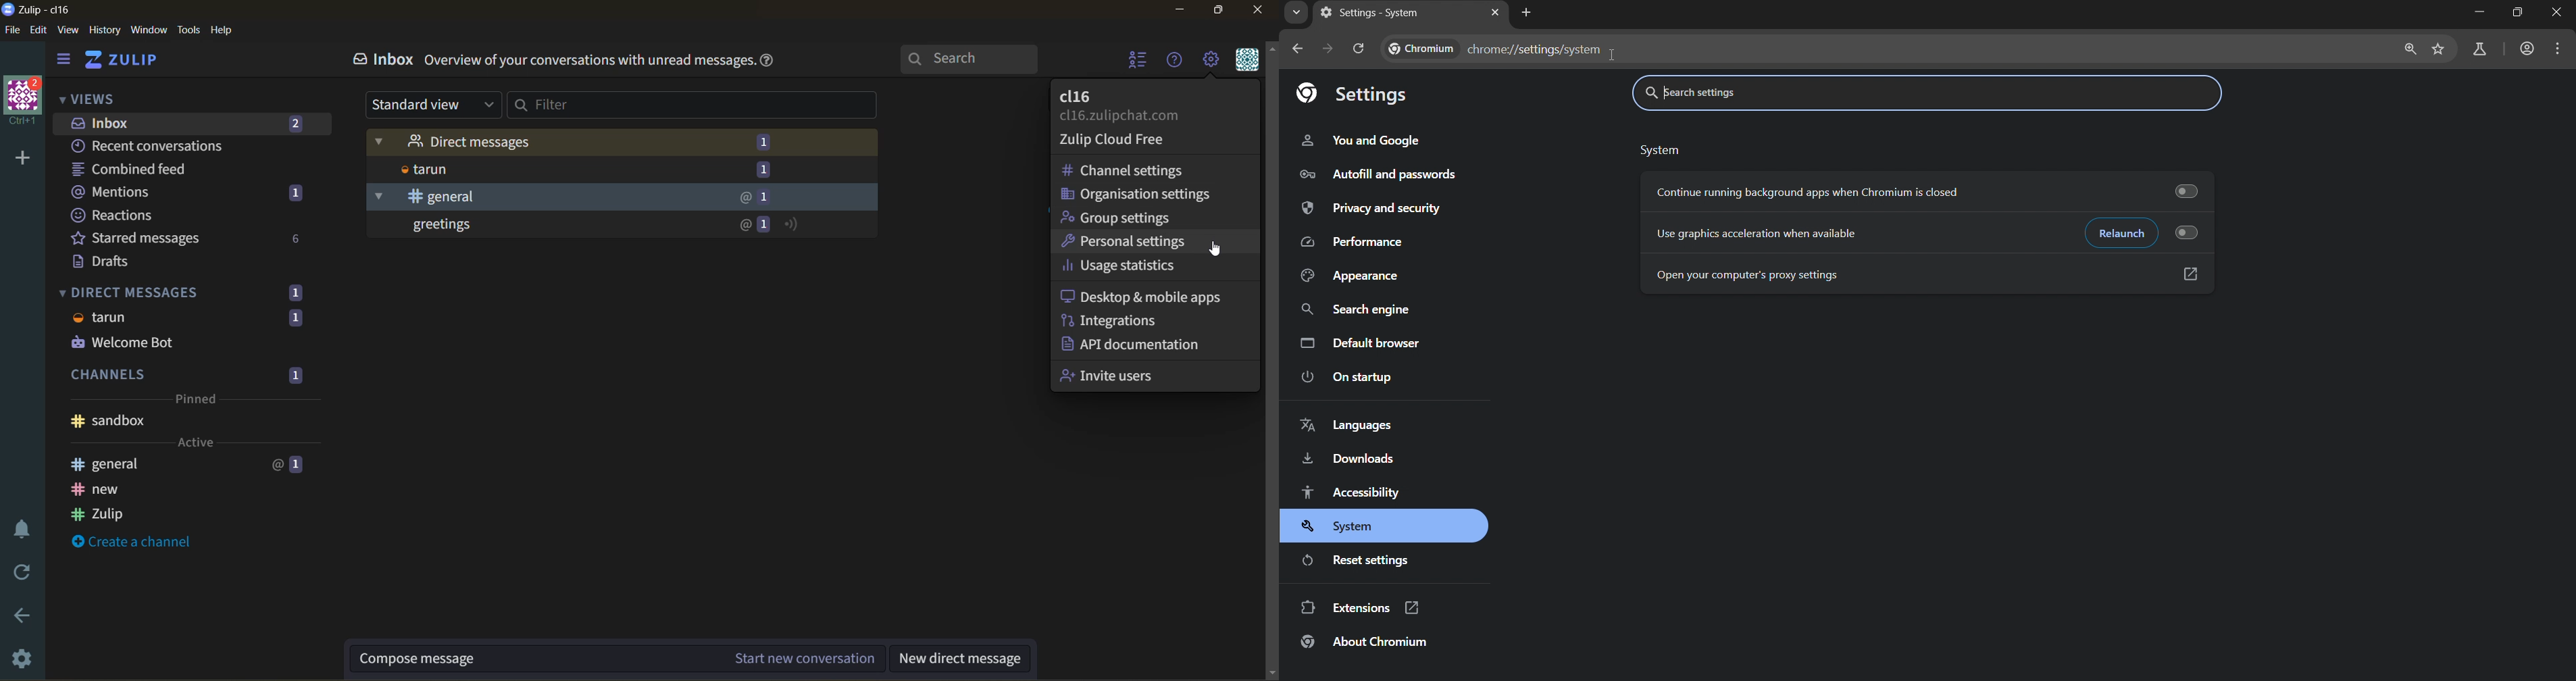 Image resolution: width=2576 pixels, height=700 pixels. Describe the element at coordinates (185, 374) in the screenshot. I see `channels` at that location.